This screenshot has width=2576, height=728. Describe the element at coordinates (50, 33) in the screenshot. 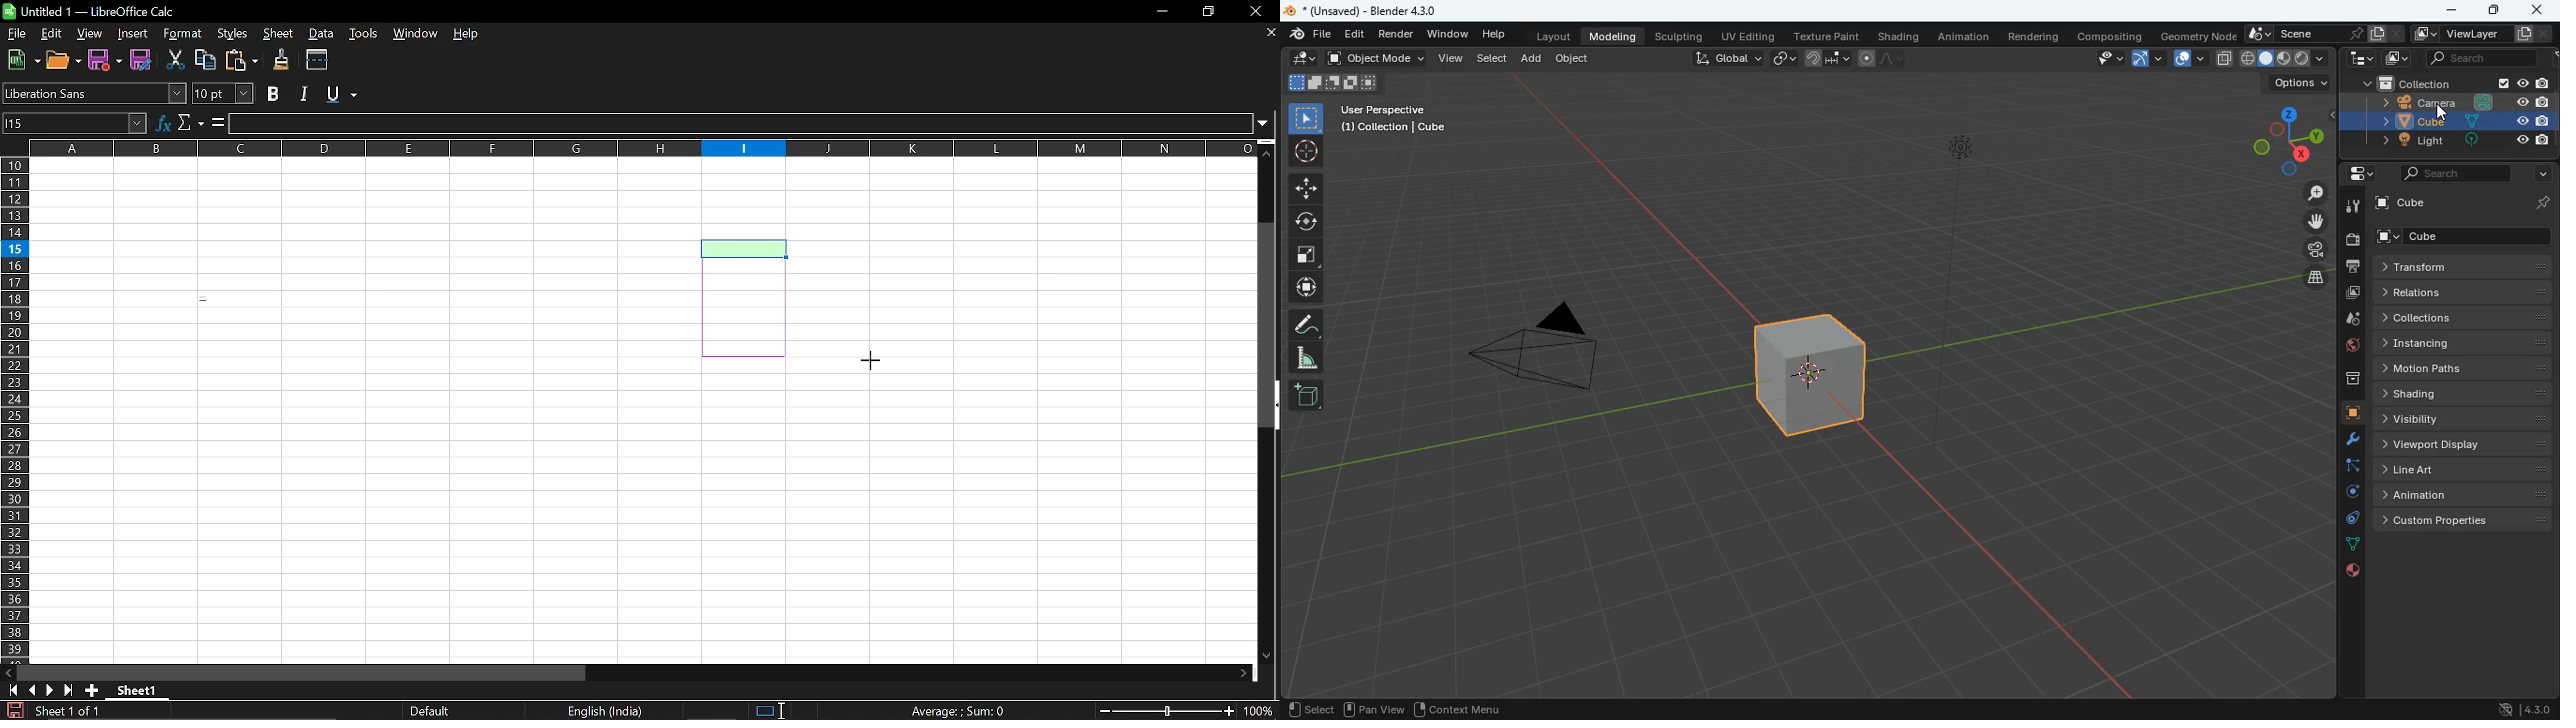

I see `Edit` at that location.